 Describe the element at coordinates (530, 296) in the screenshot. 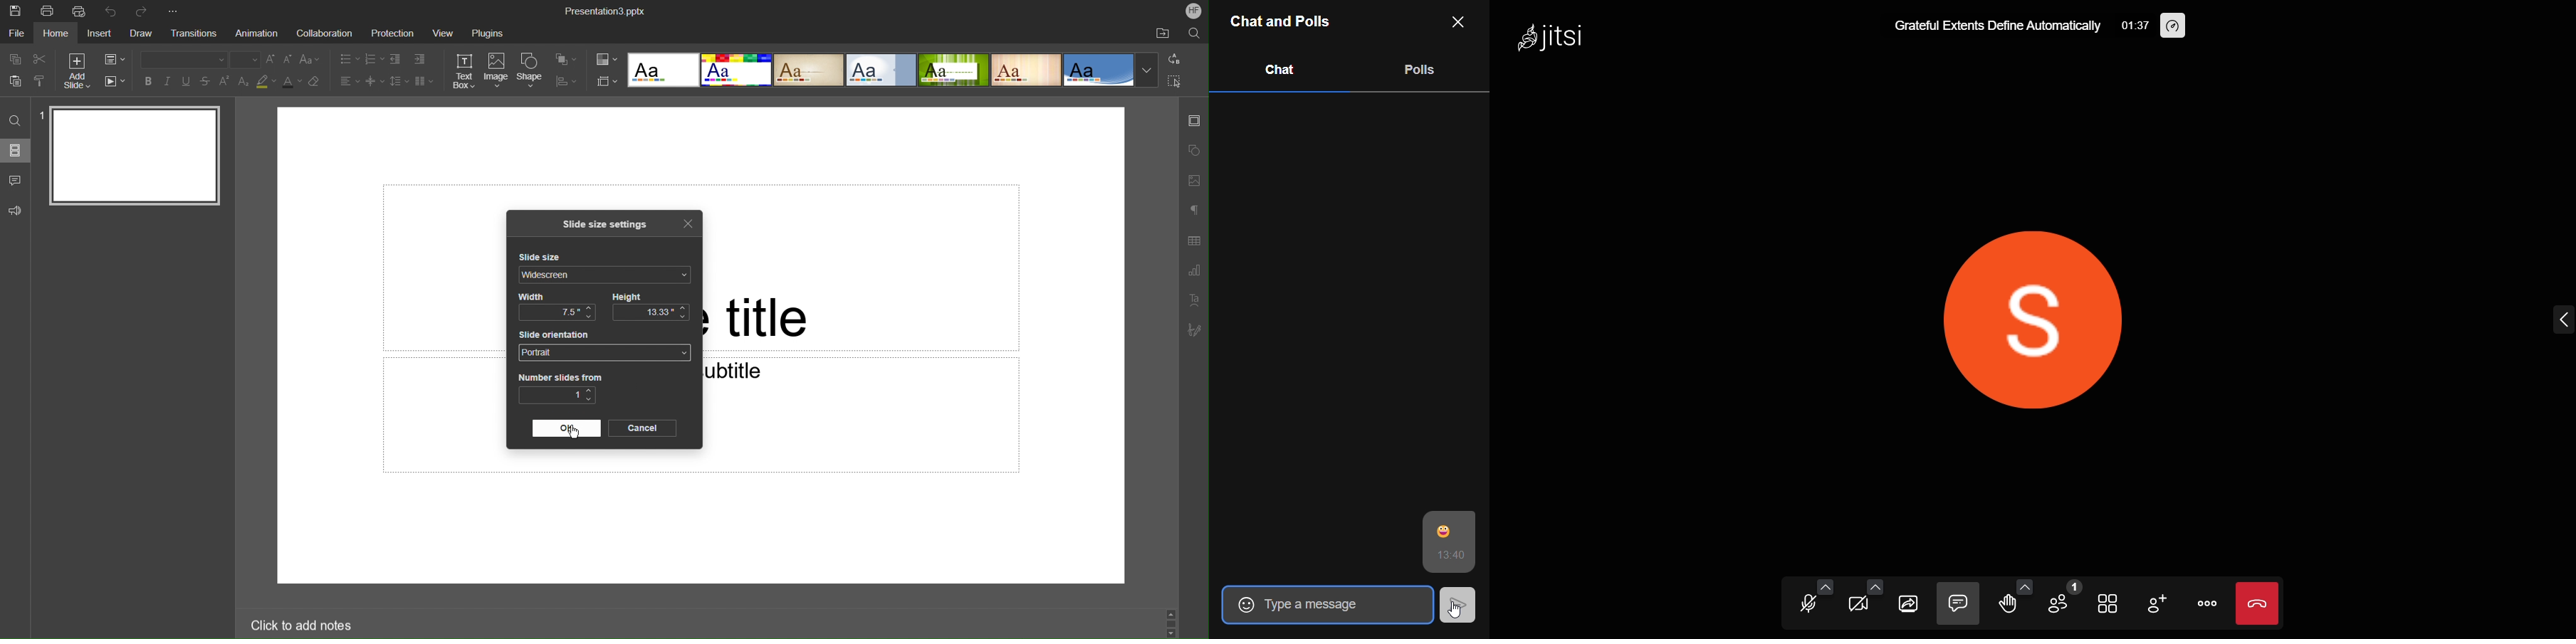

I see `Width` at that location.